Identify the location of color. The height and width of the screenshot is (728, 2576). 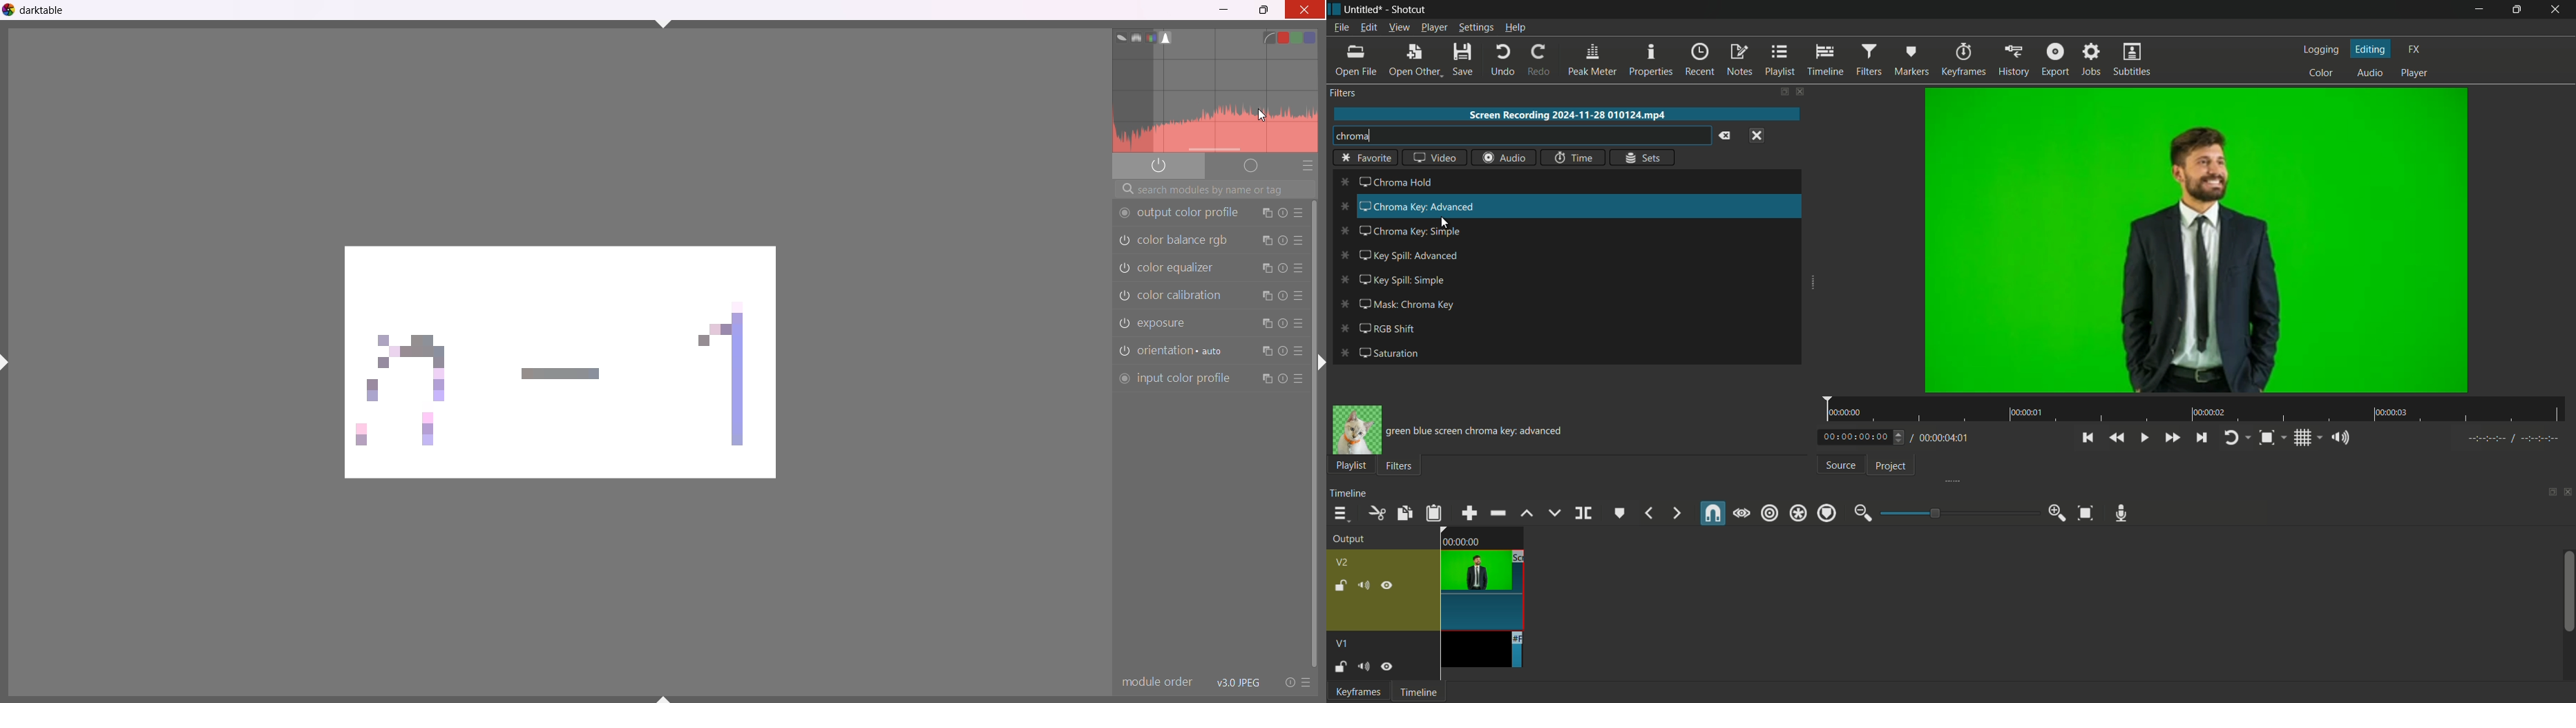
(2321, 74).